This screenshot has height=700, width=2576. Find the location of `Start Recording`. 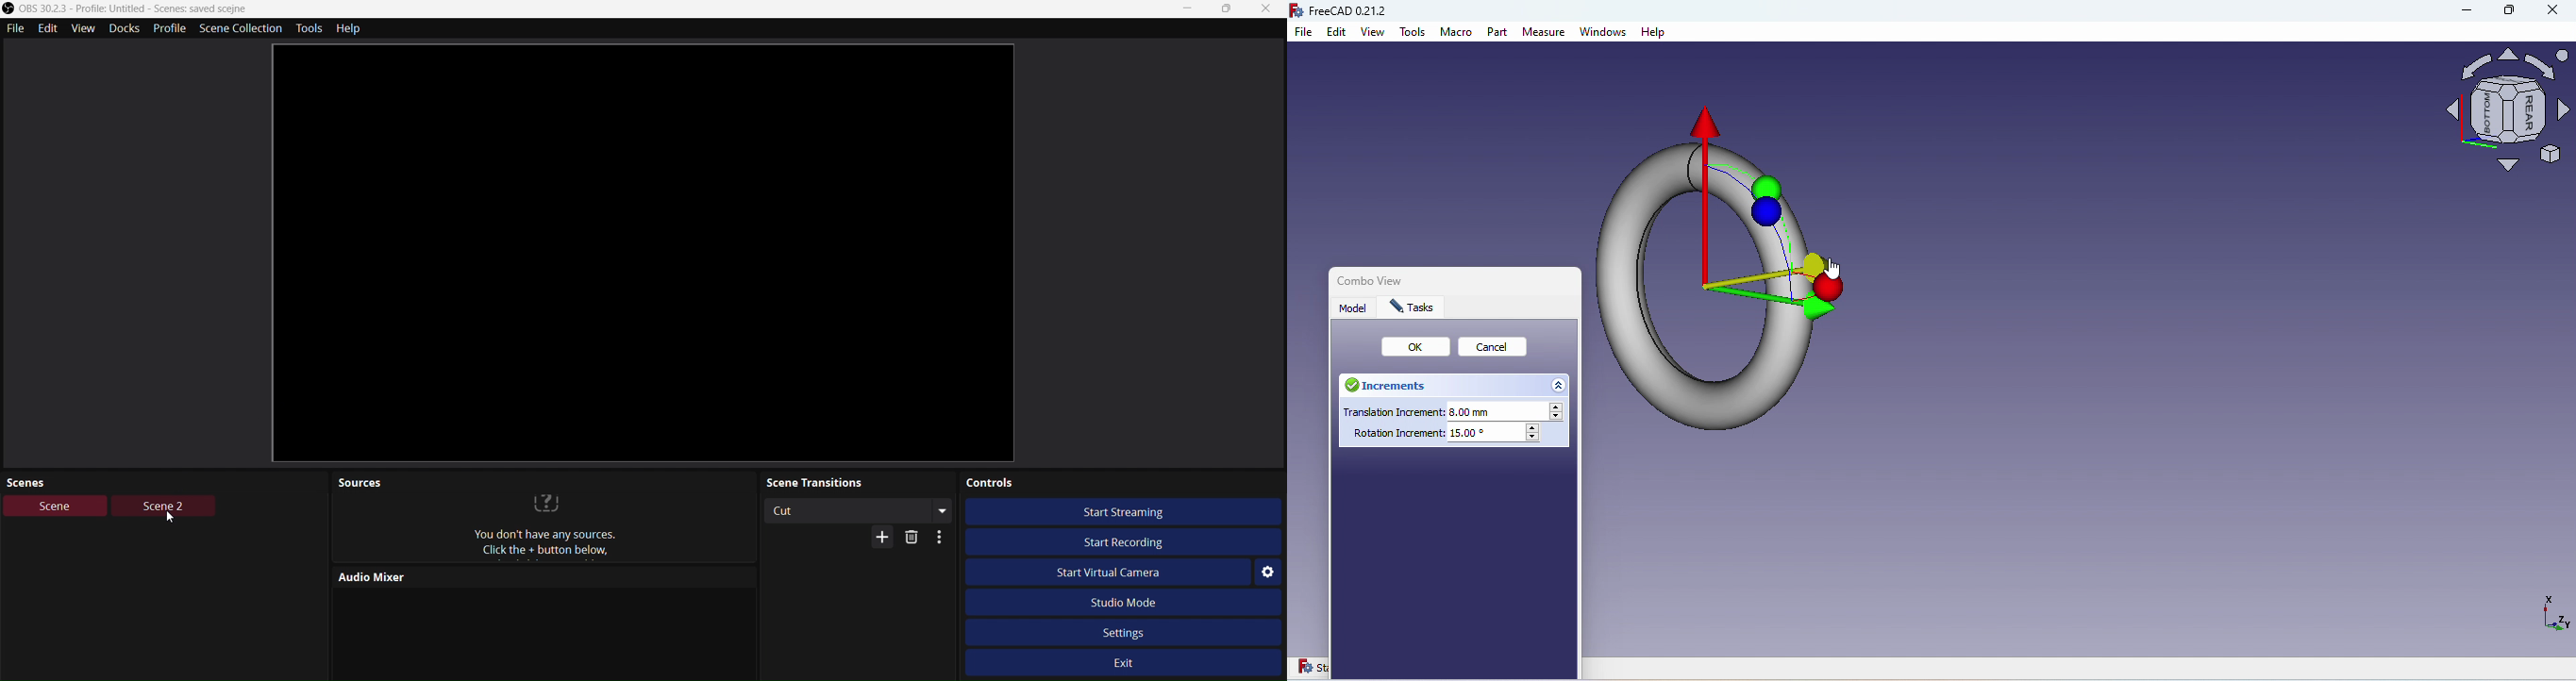

Start Recording is located at coordinates (1125, 541).